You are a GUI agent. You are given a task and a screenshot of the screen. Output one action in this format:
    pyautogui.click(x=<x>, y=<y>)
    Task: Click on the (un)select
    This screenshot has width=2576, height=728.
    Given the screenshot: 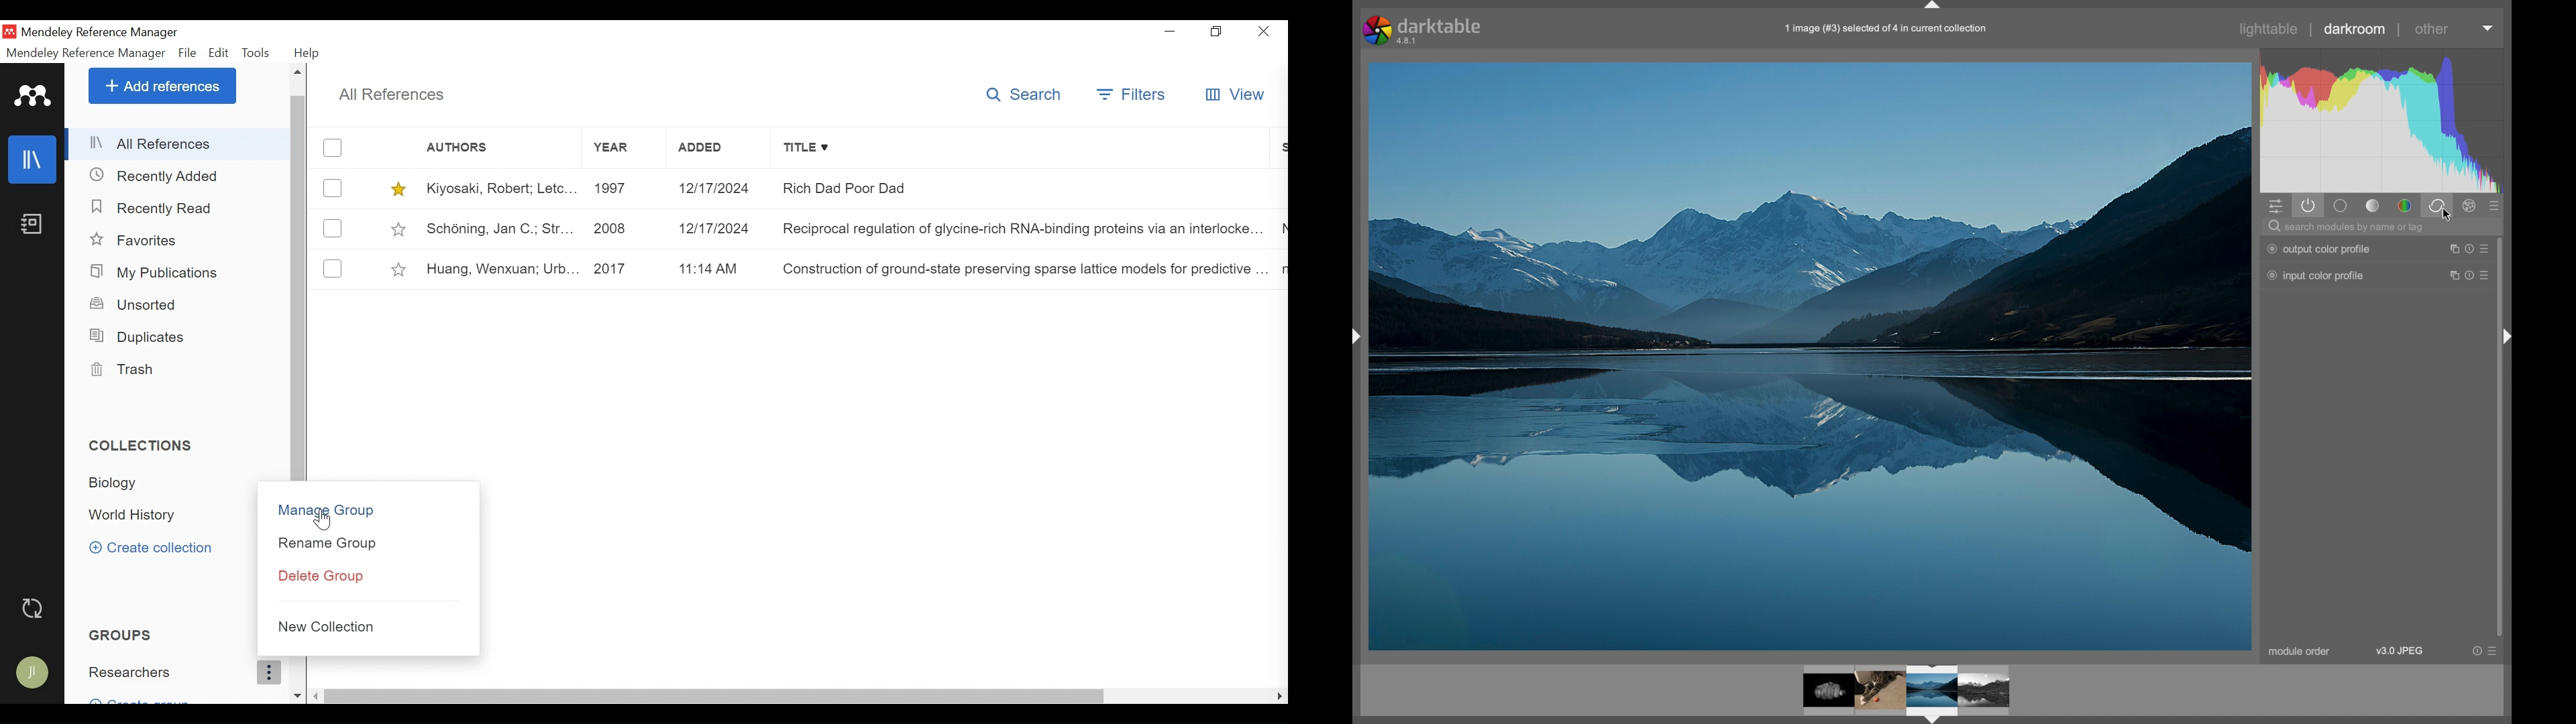 What is the action you would take?
    pyautogui.click(x=333, y=269)
    